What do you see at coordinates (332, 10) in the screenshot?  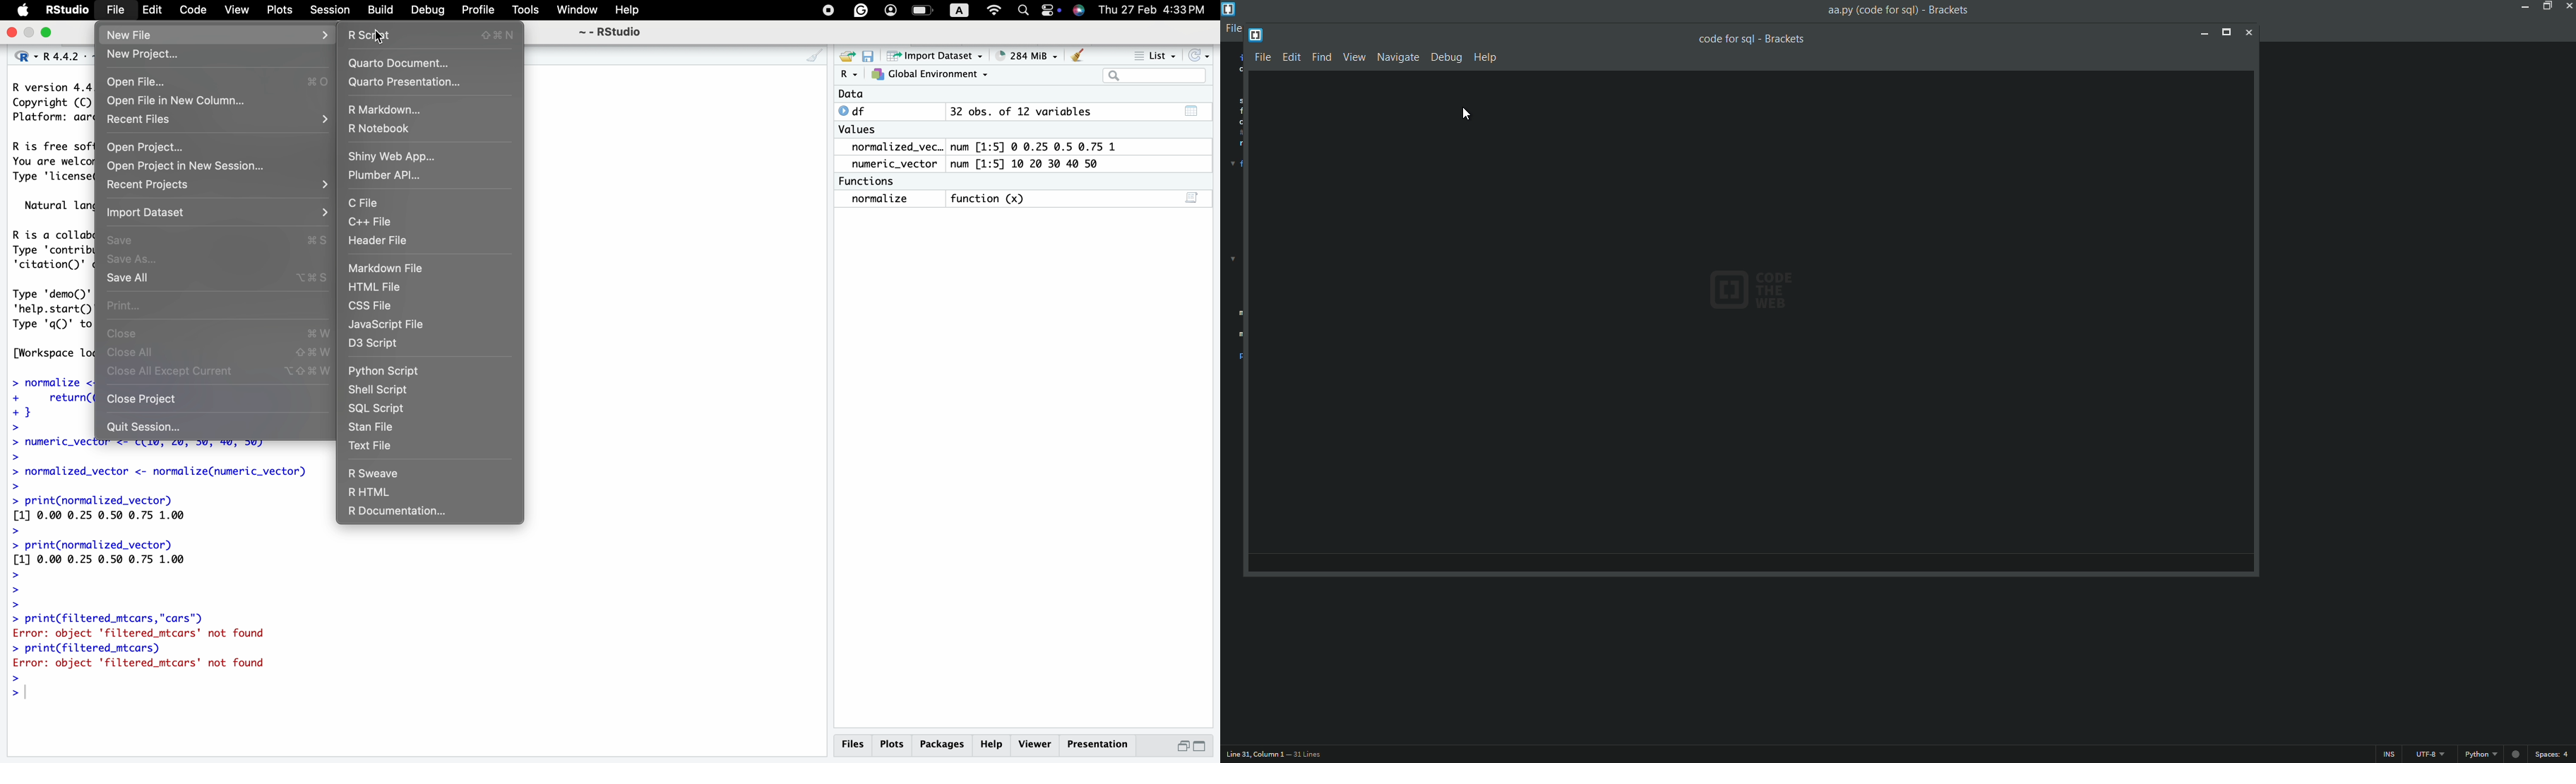 I see `Session` at bounding box center [332, 10].